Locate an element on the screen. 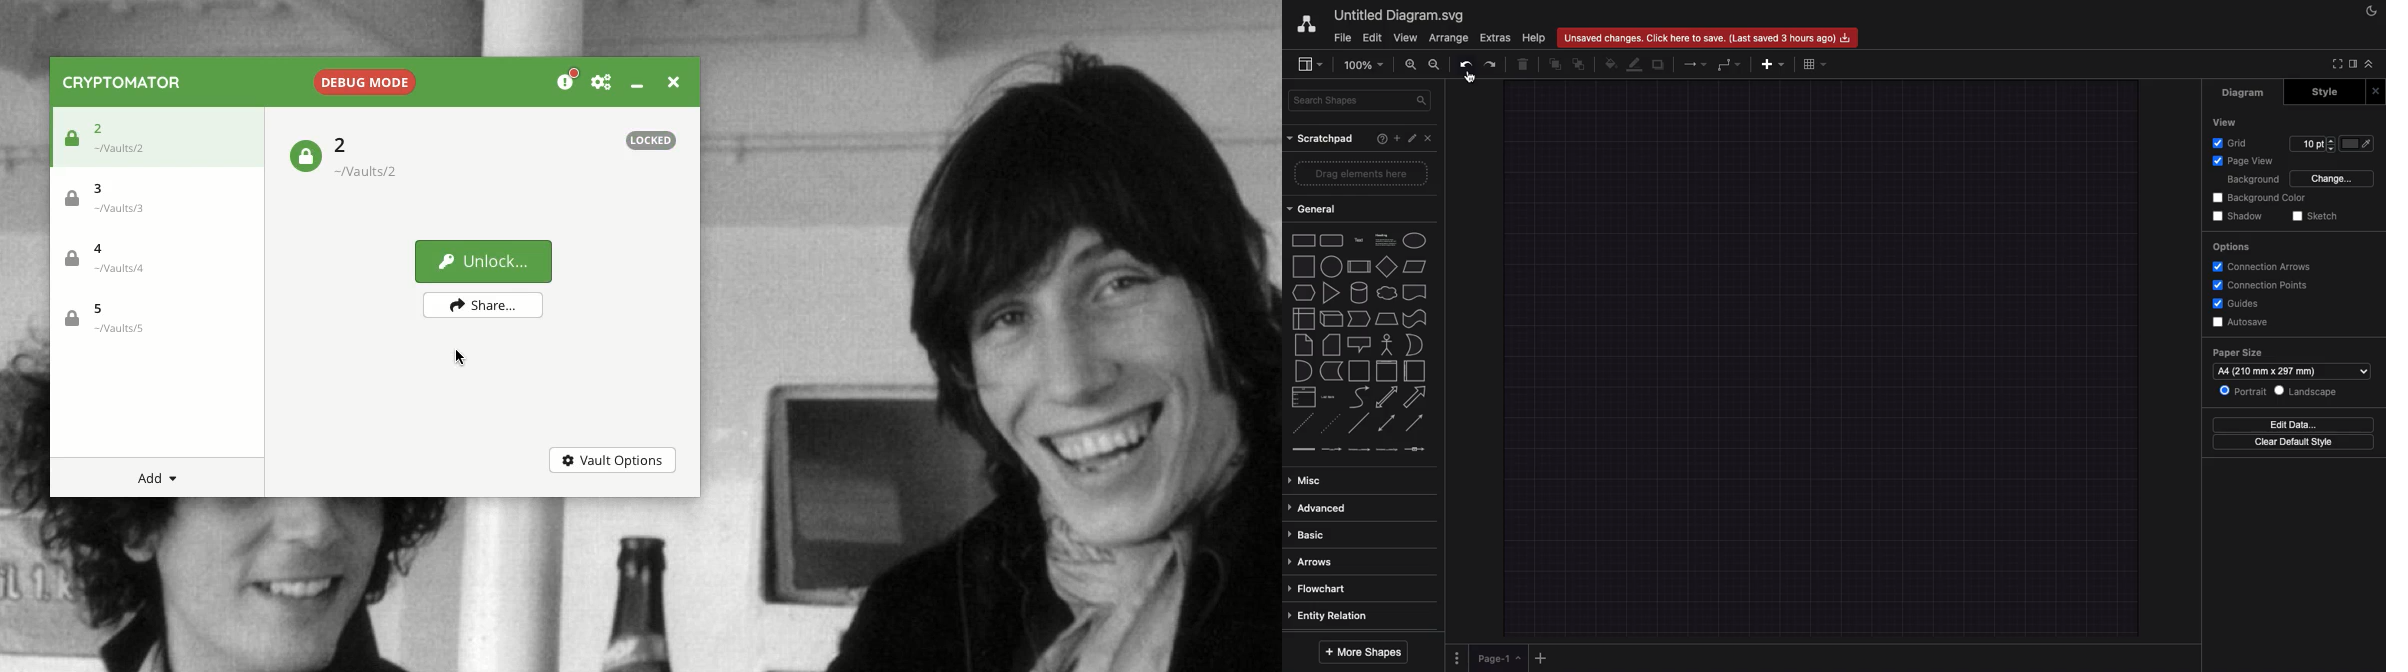  Arrow is located at coordinates (1696, 64).